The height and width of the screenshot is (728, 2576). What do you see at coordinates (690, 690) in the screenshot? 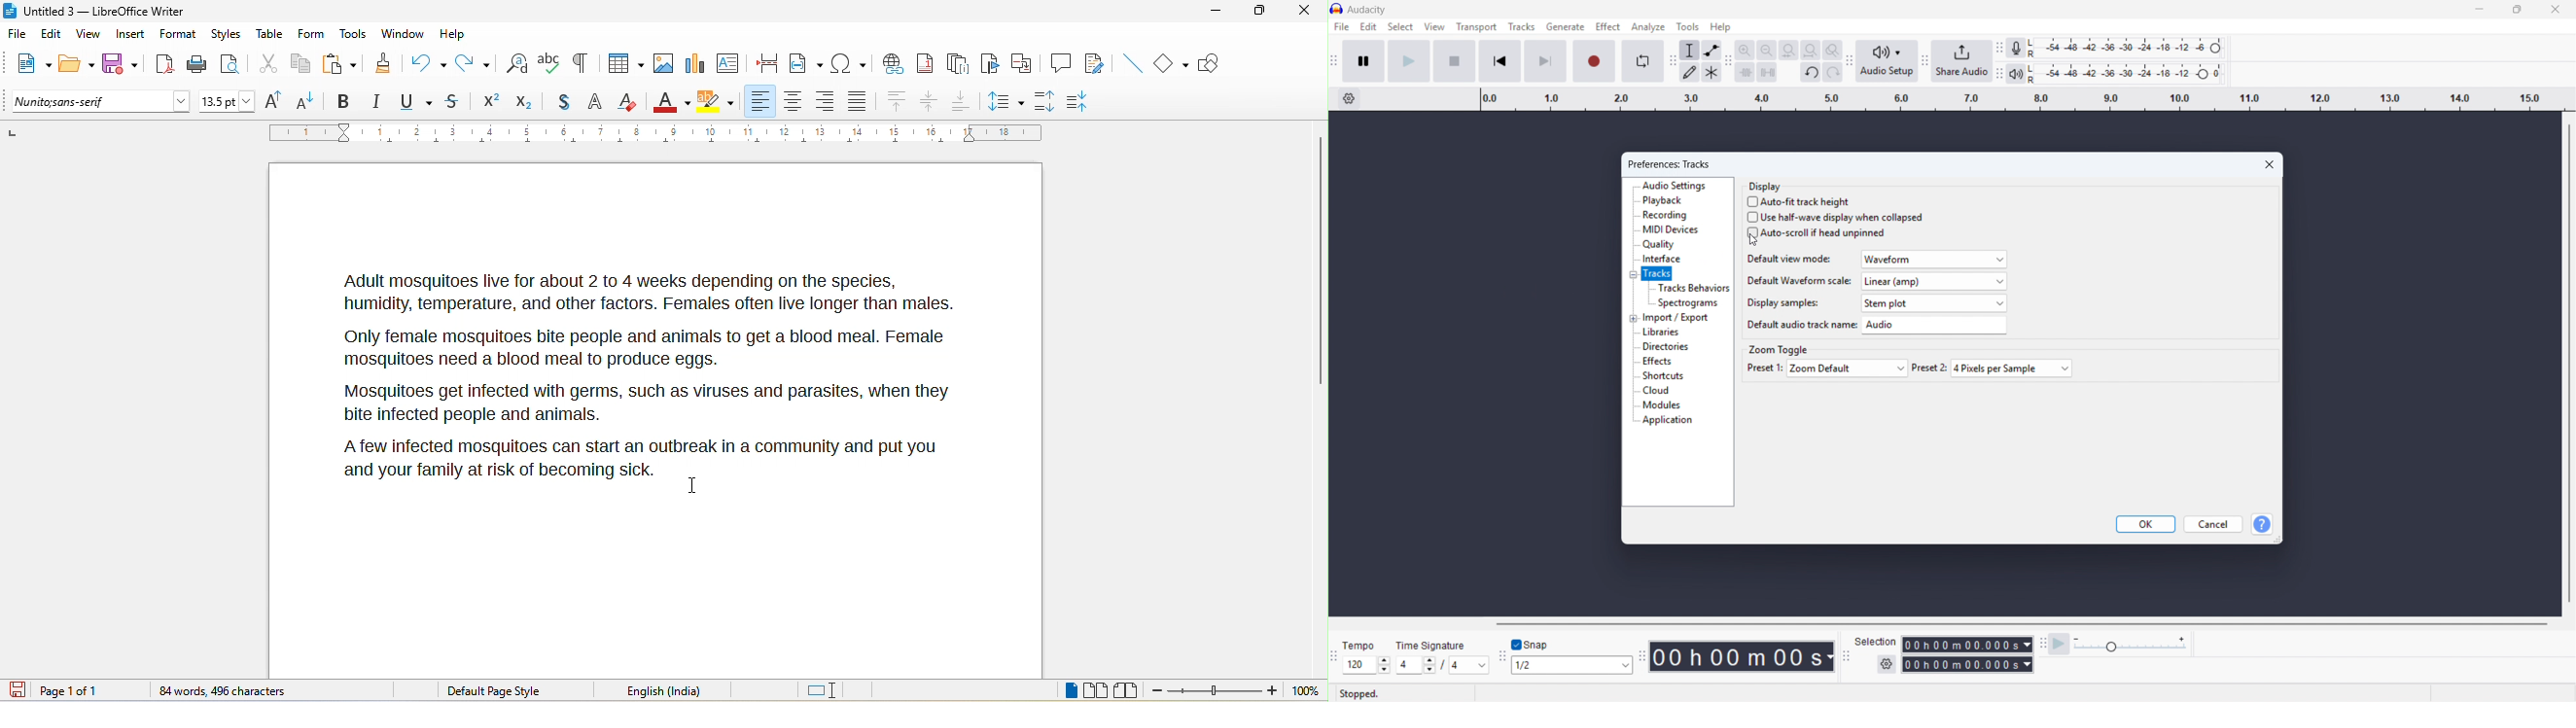
I see `text language` at bounding box center [690, 690].